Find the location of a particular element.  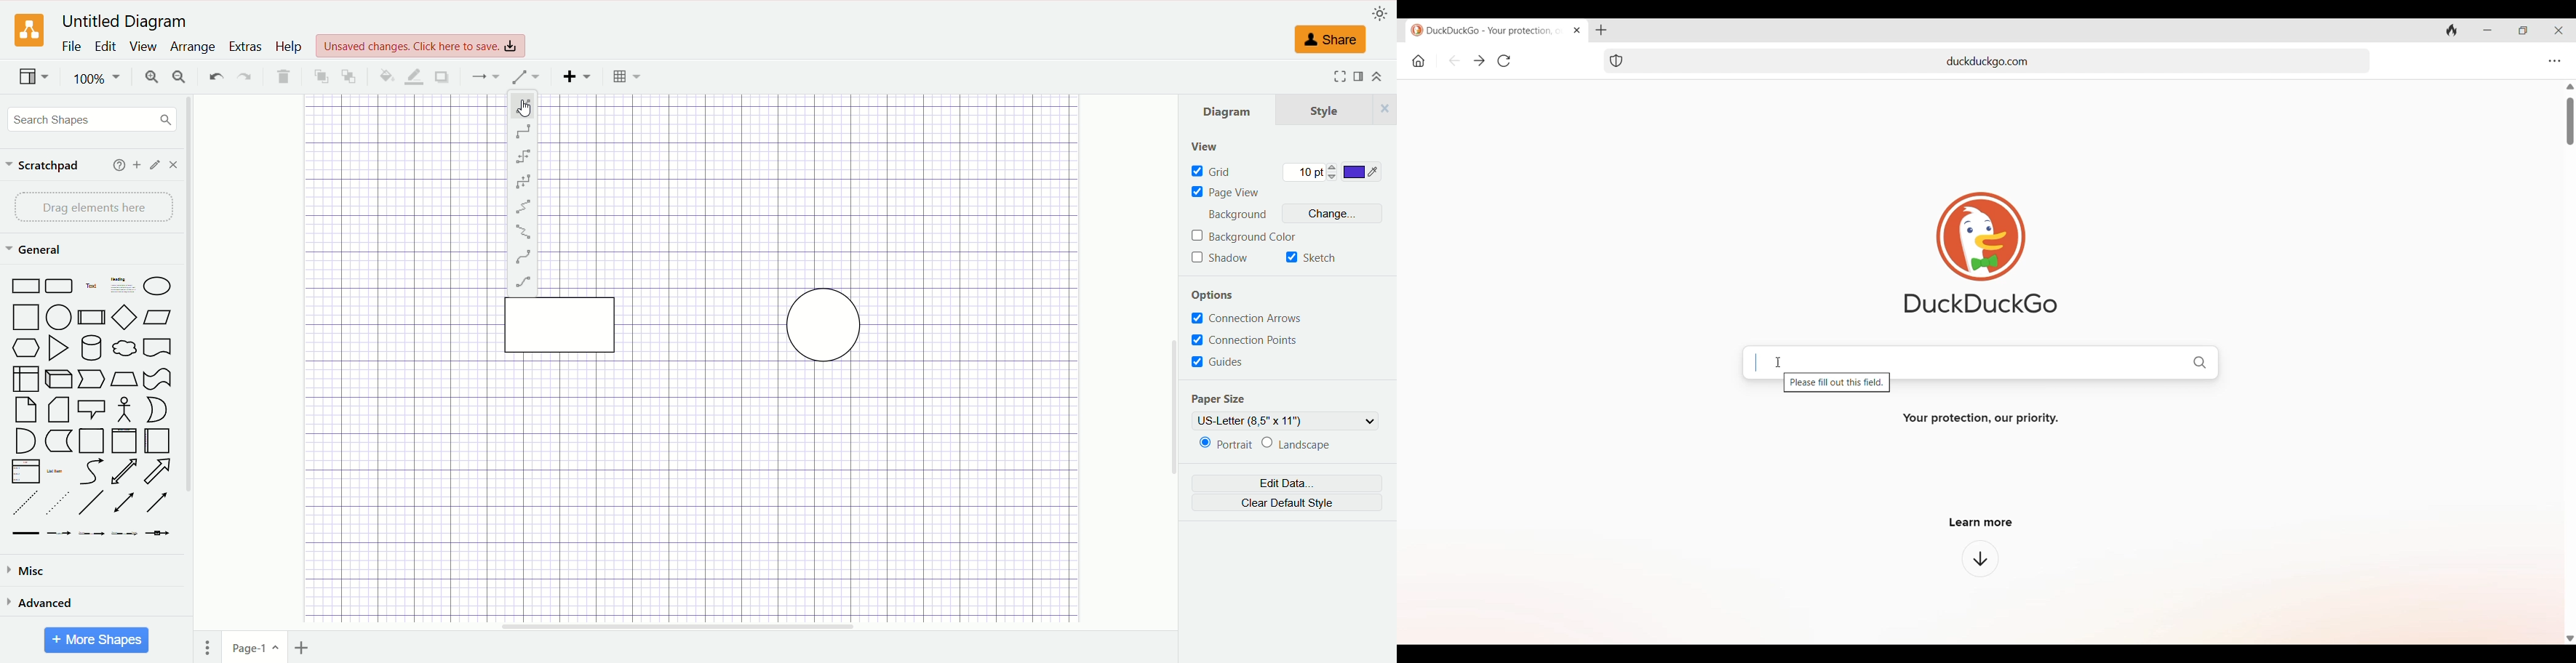

Typing started is located at coordinates (1756, 362).